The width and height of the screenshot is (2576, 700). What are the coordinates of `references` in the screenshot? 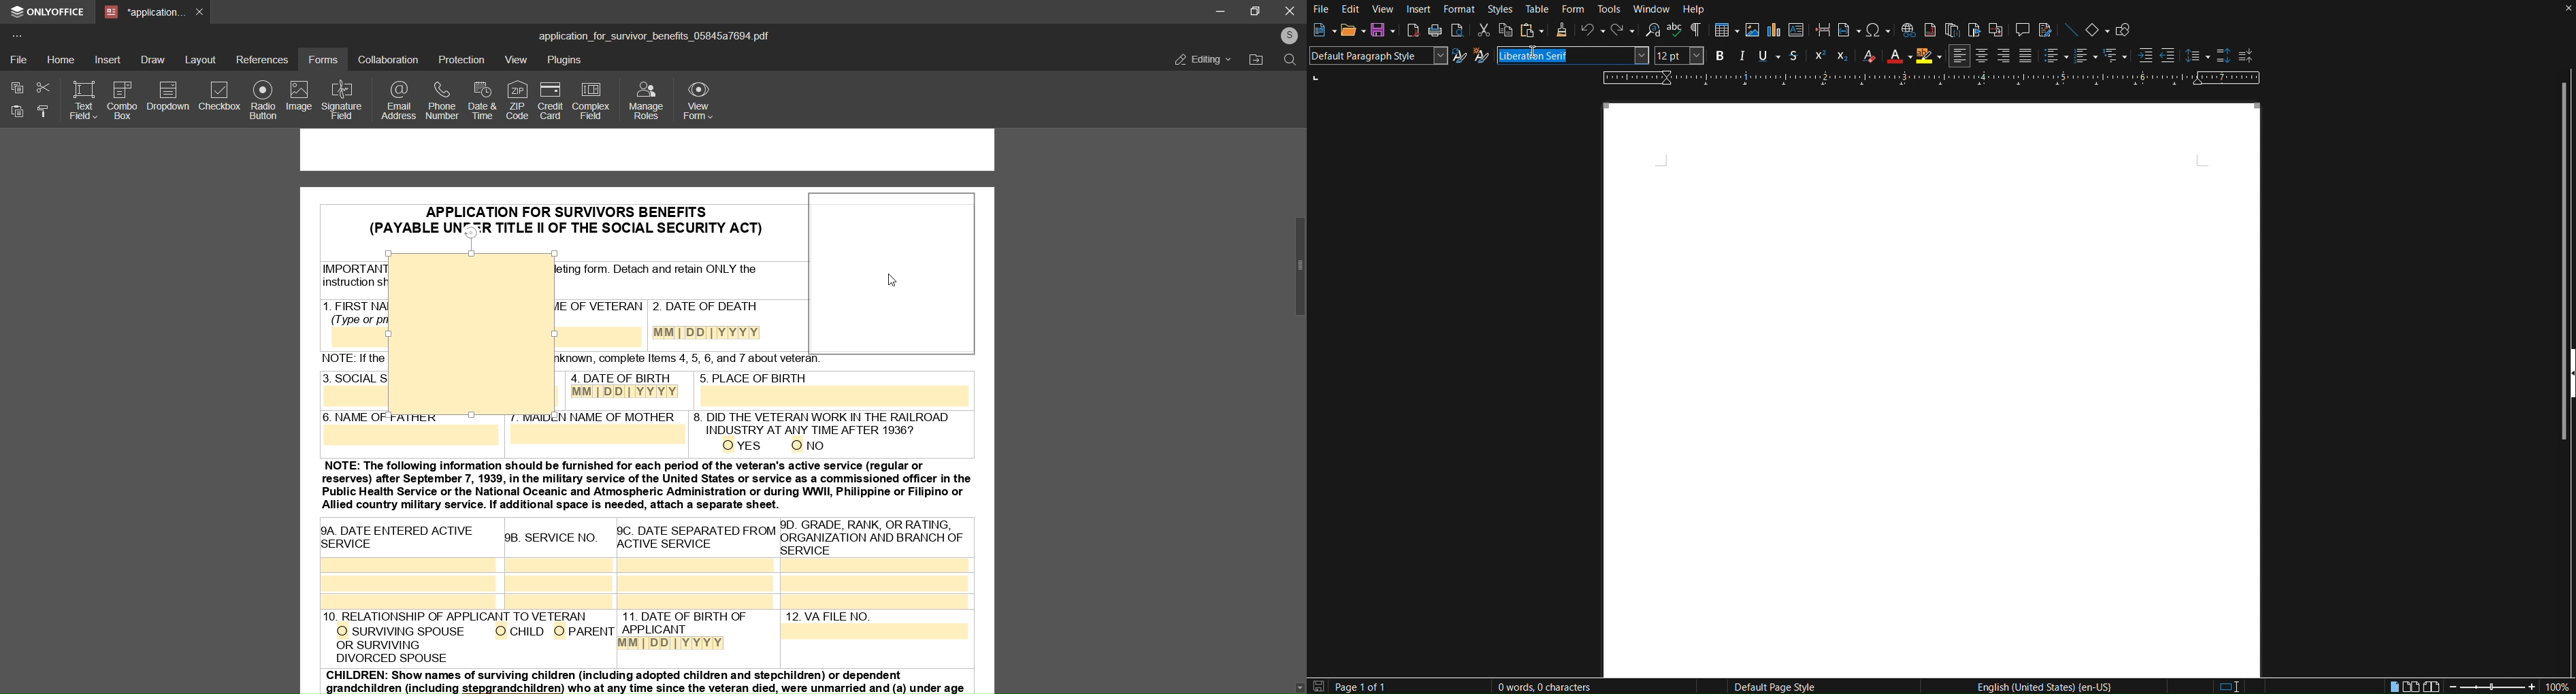 It's located at (263, 59).